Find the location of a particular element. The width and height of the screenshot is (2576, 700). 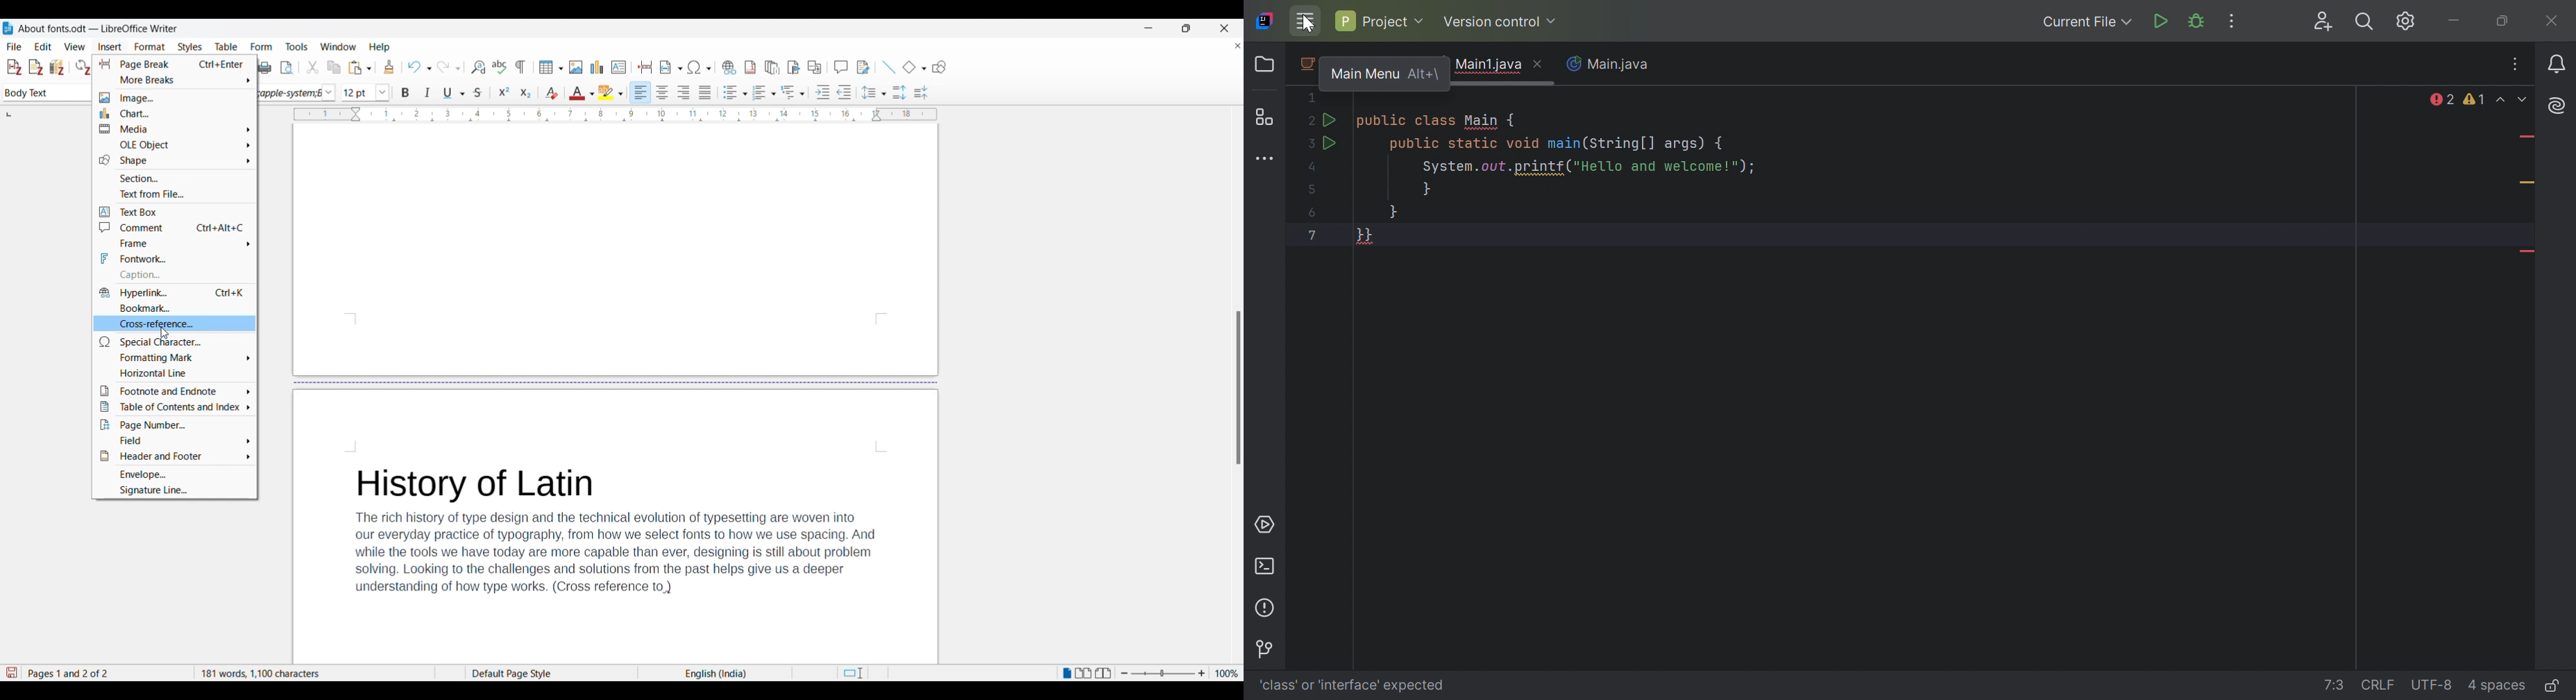

Align justified is located at coordinates (705, 92).